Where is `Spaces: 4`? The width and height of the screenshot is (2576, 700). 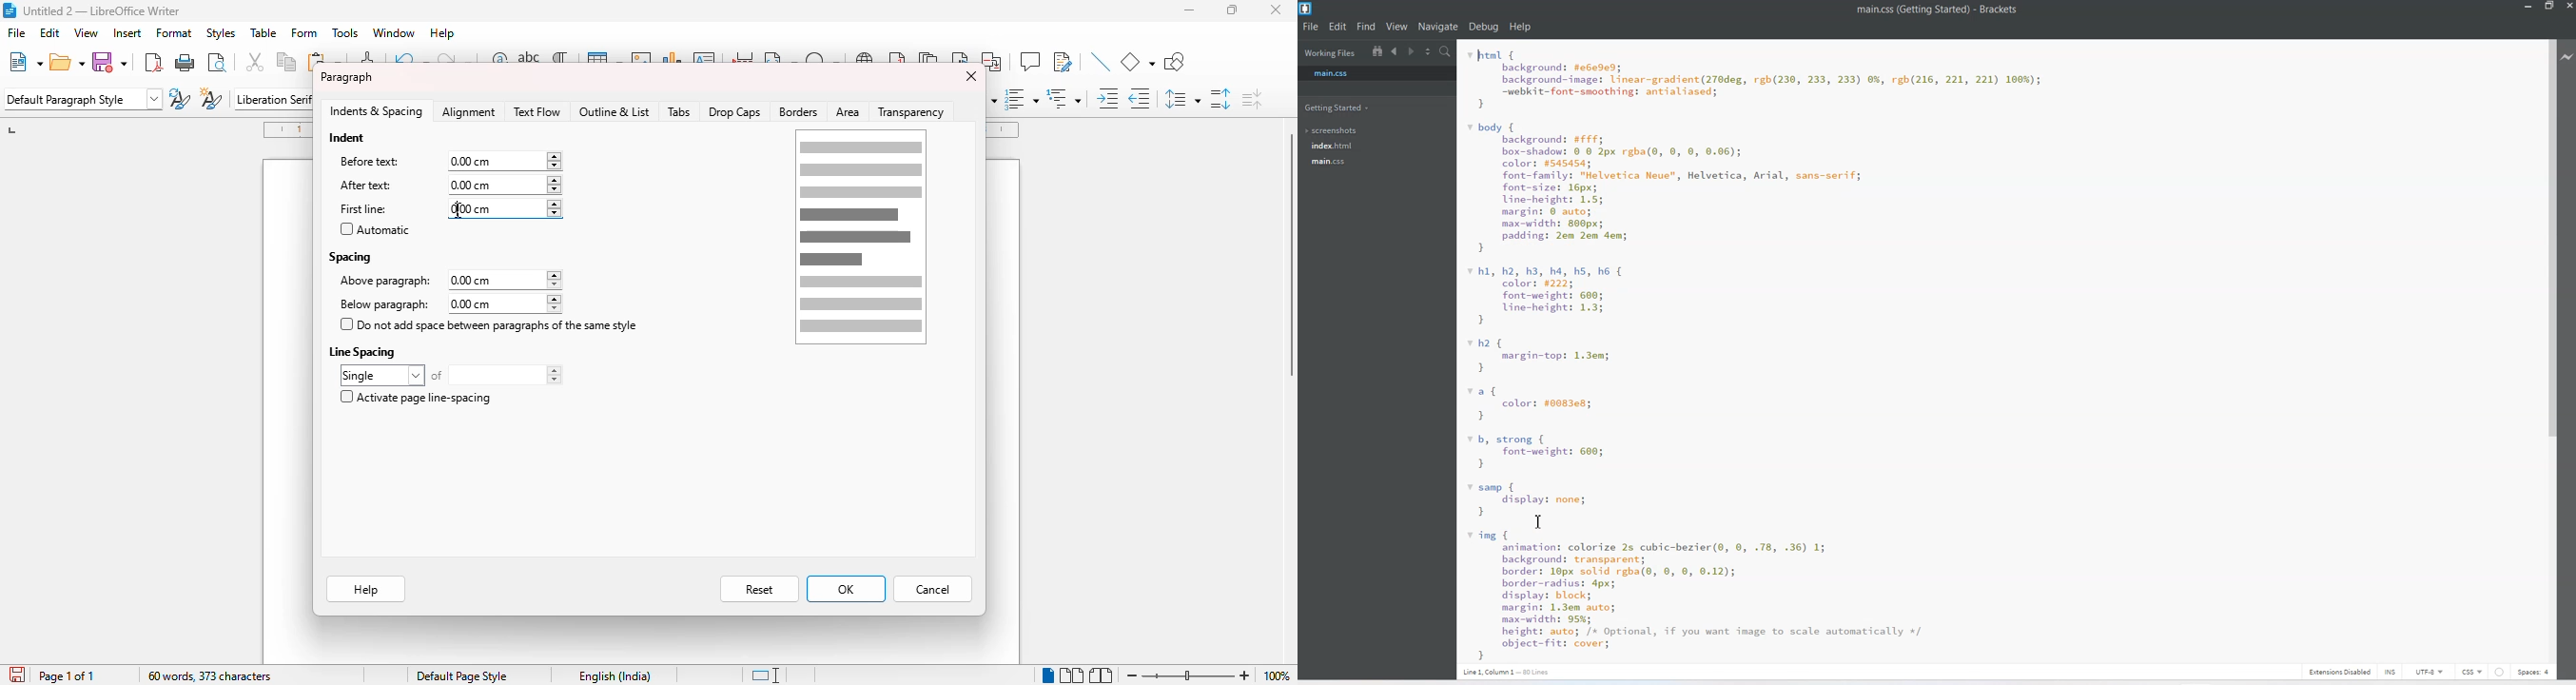
Spaces: 4 is located at coordinates (2534, 672).